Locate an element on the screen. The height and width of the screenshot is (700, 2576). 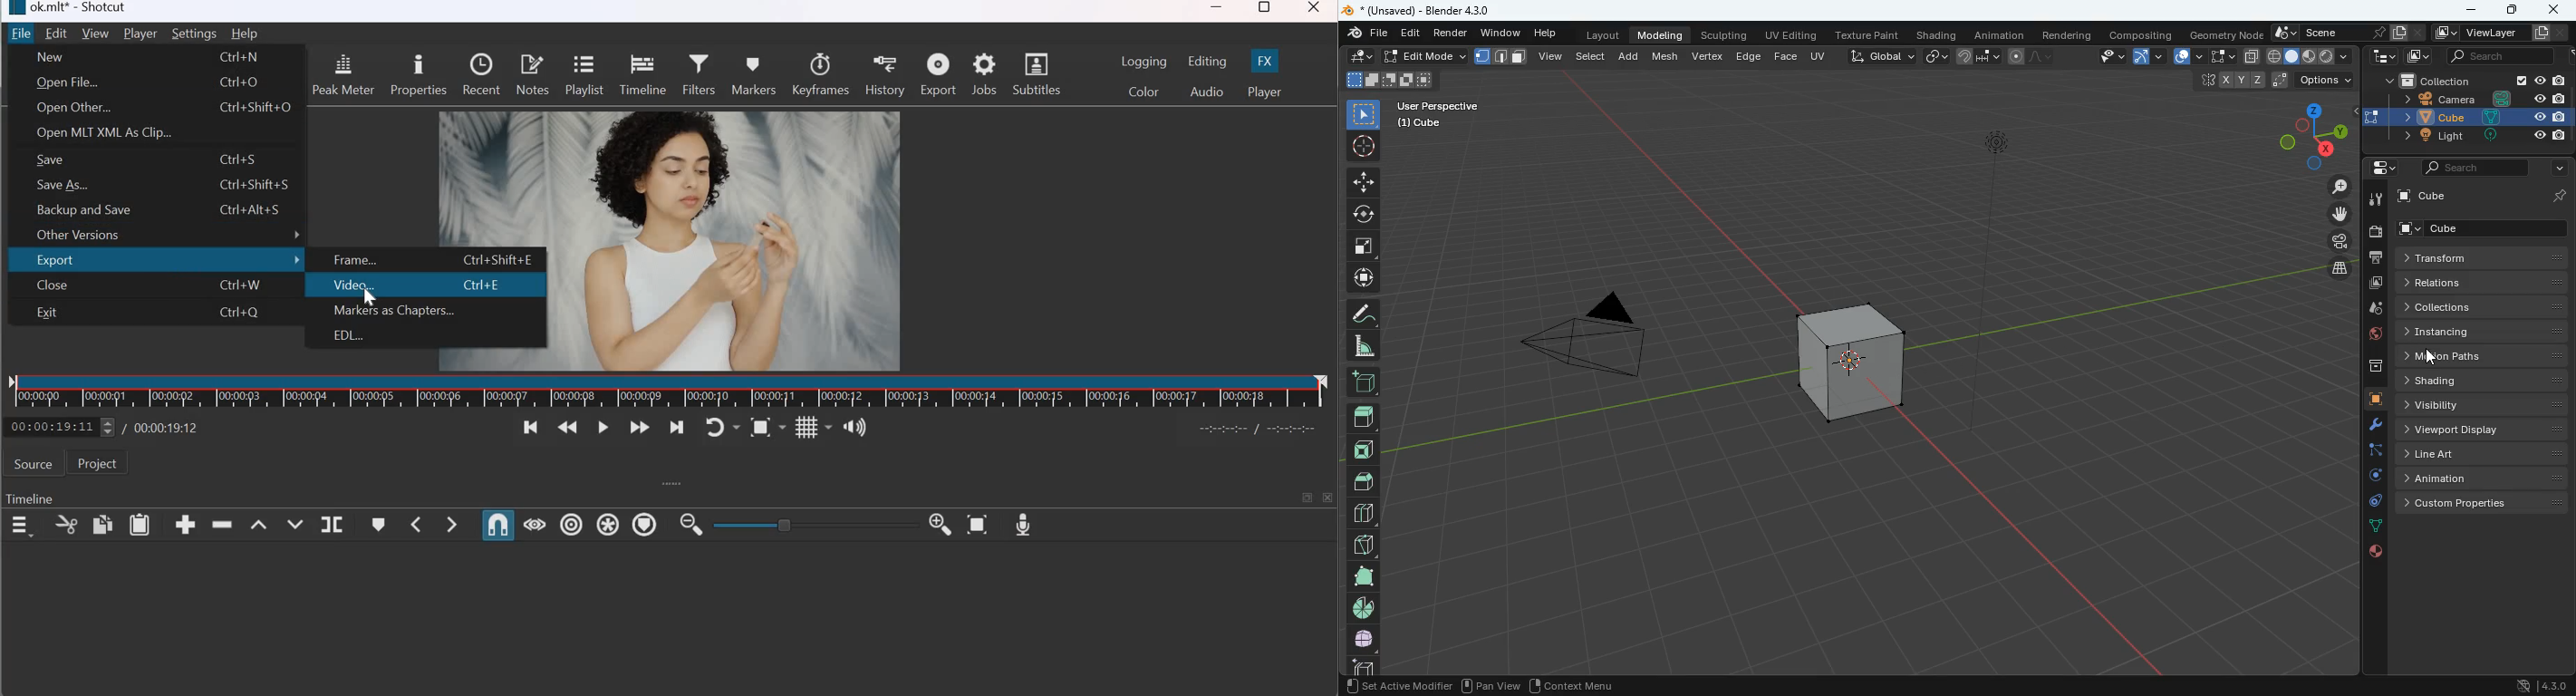
Ctrl+Shift+E is located at coordinates (502, 259).